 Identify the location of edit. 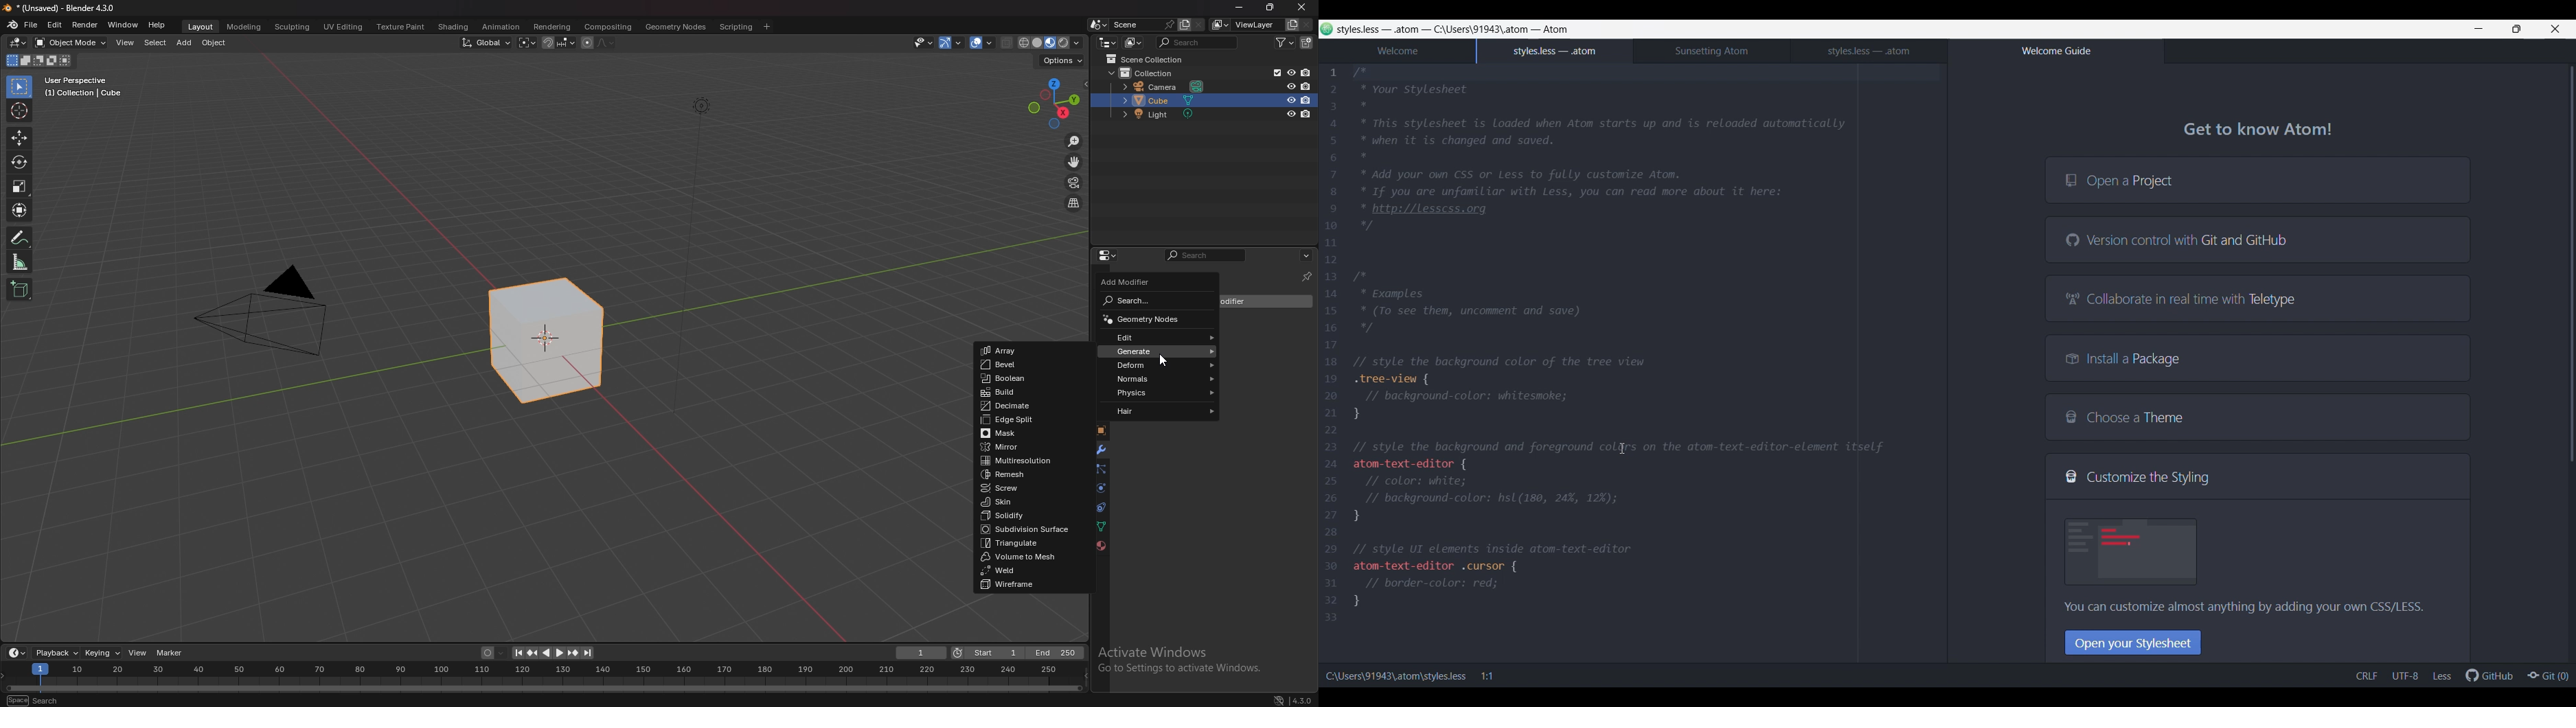
(55, 25).